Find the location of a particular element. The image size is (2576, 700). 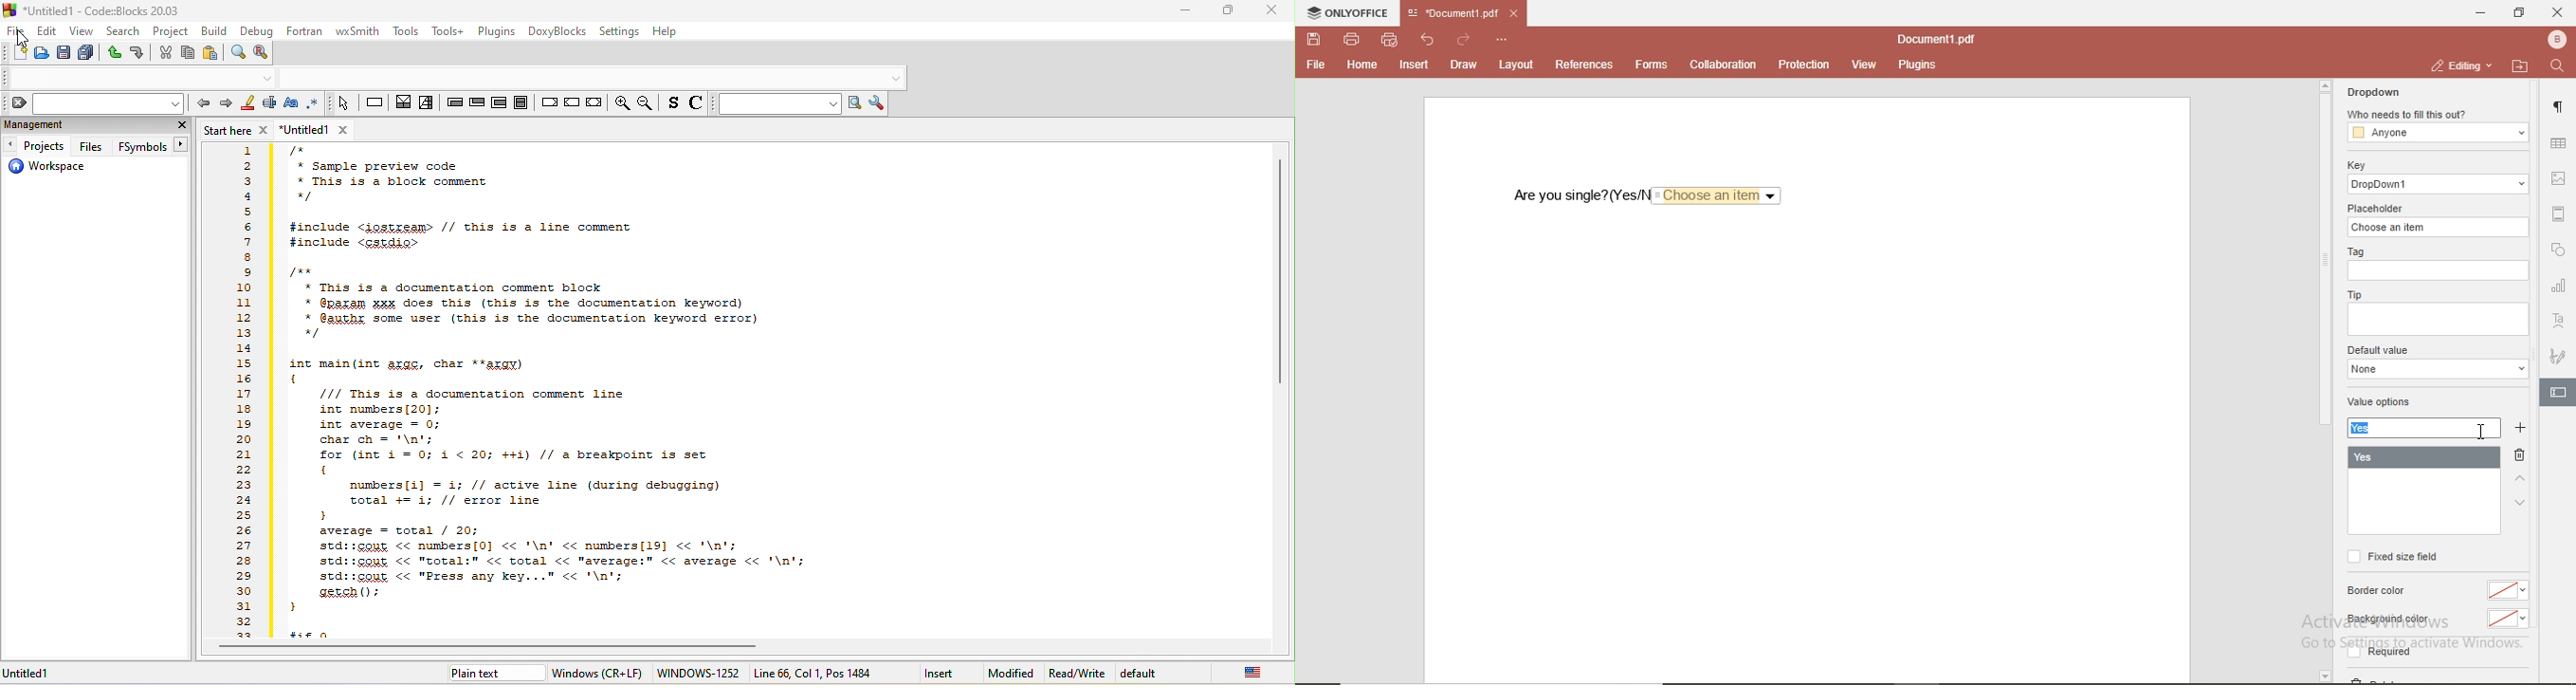

shape is located at coordinates (2562, 252).